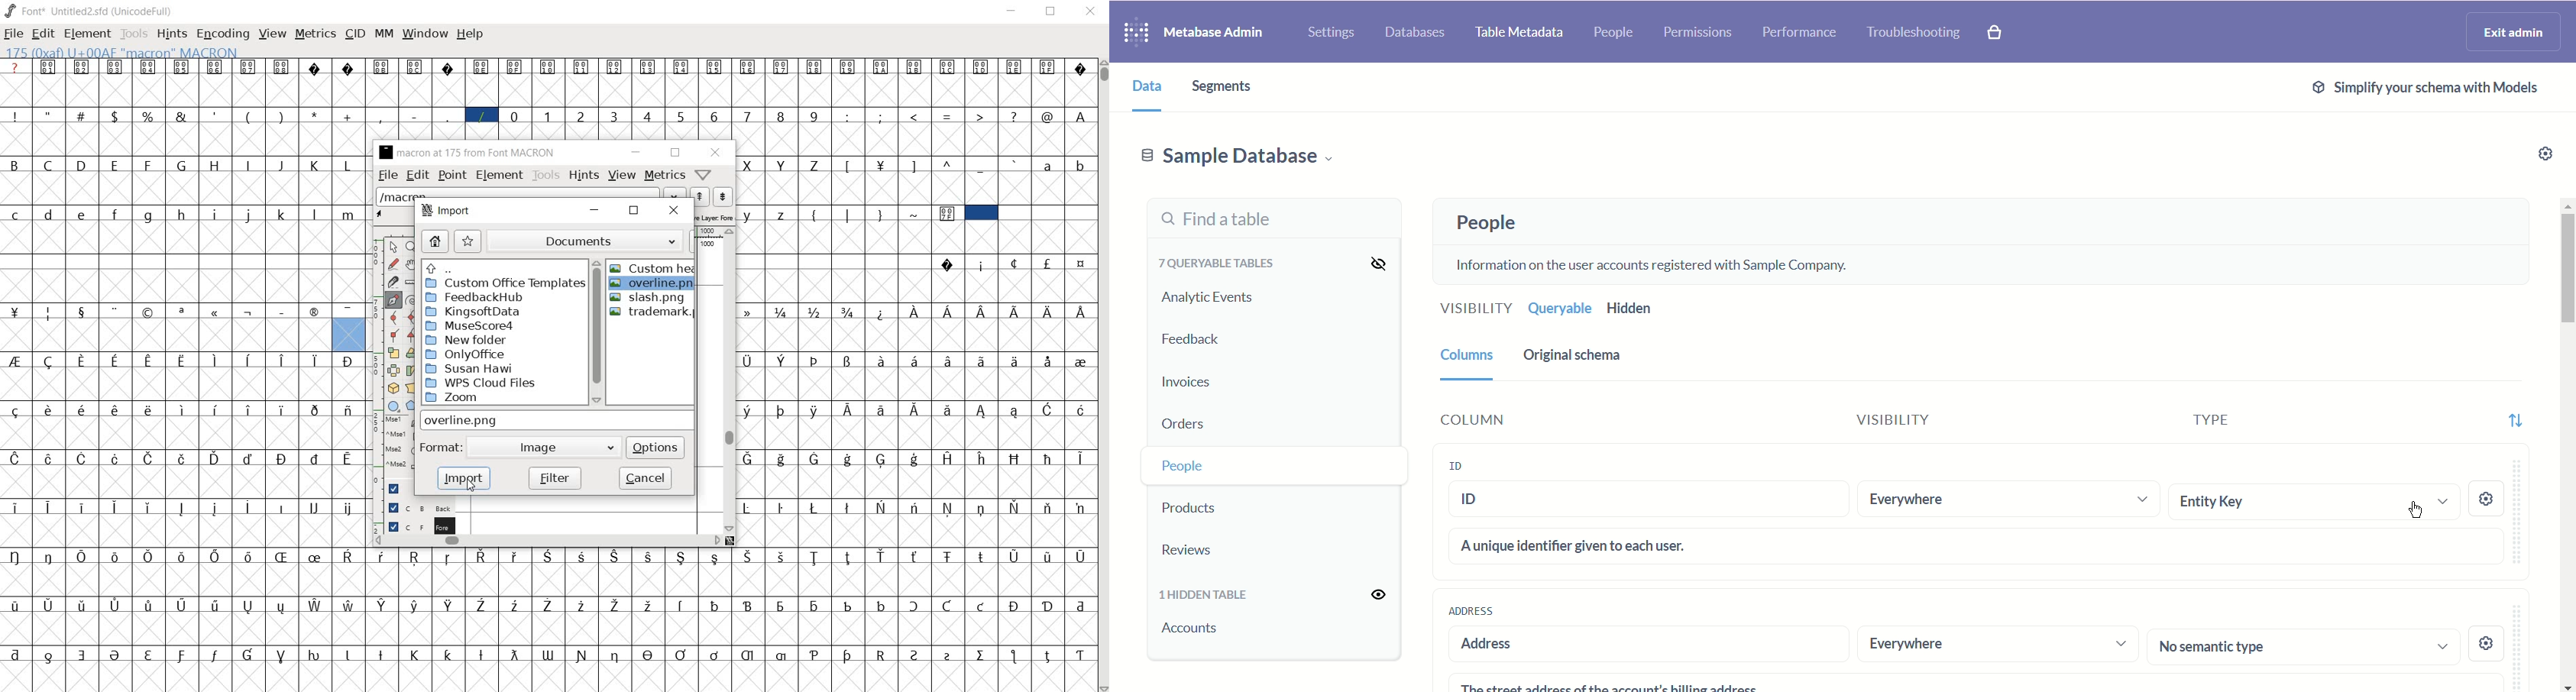 Image resolution: width=2576 pixels, height=700 pixels. I want to click on a, so click(1048, 167).